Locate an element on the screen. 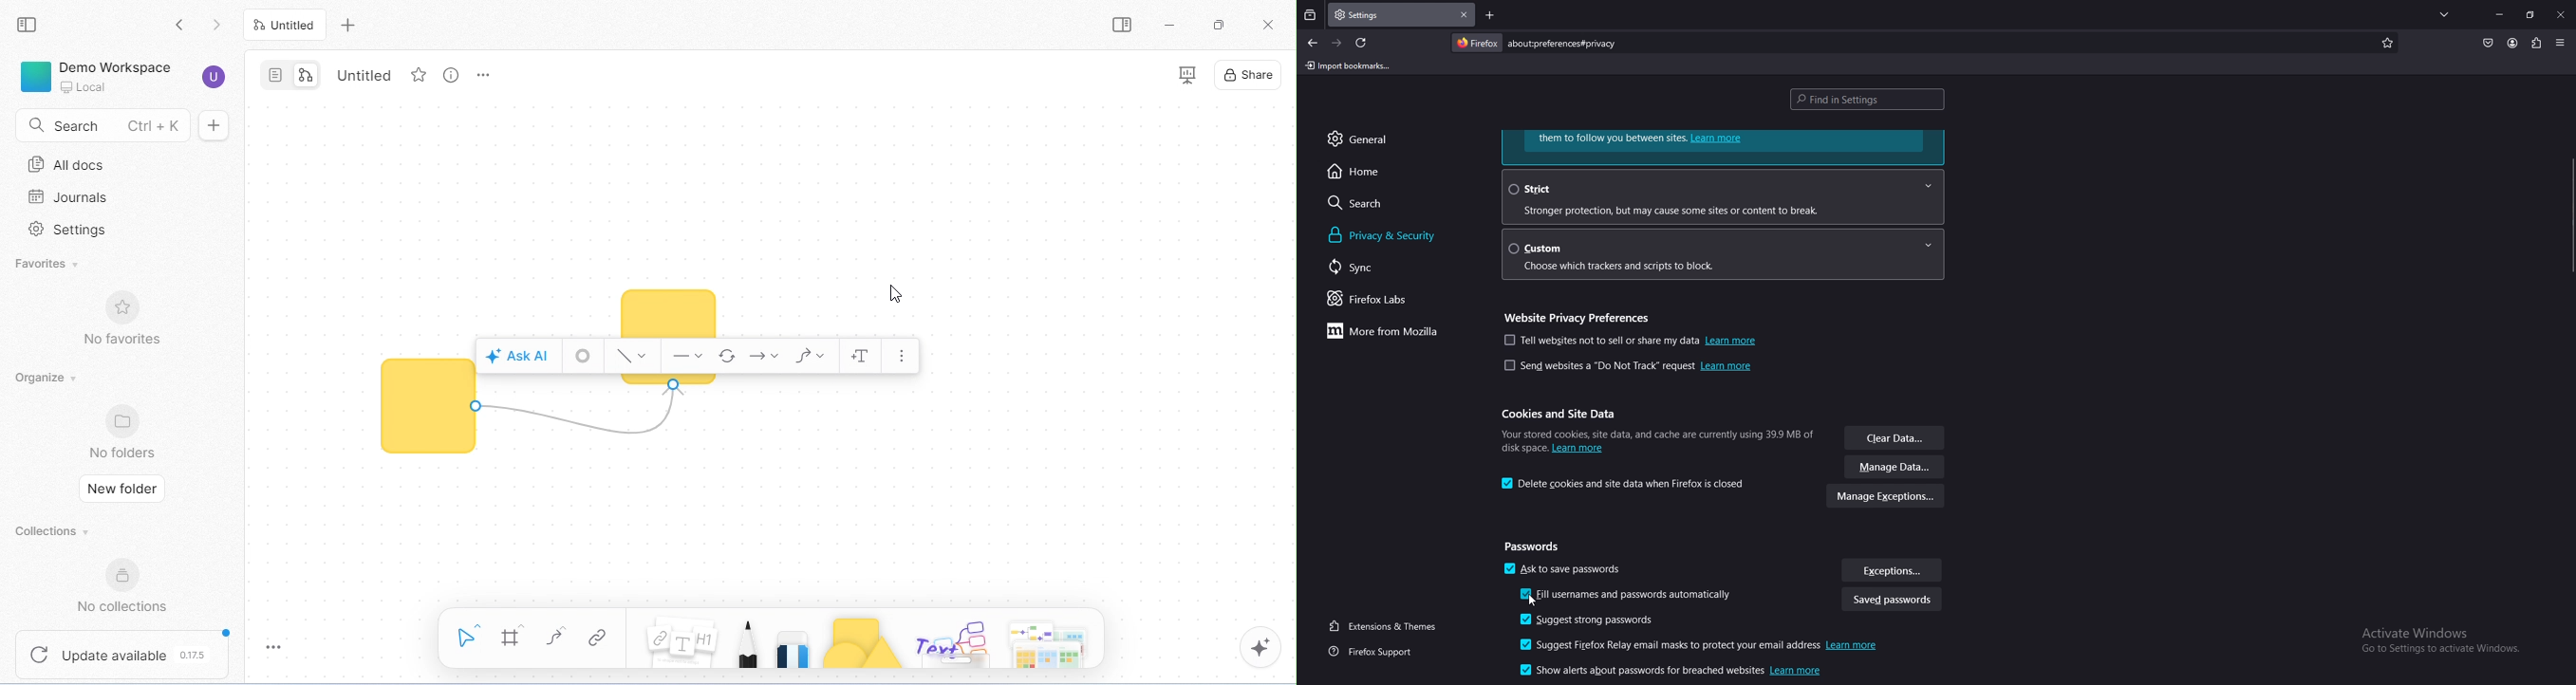 The image size is (2576, 700). firefox is located at coordinates (1477, 43).